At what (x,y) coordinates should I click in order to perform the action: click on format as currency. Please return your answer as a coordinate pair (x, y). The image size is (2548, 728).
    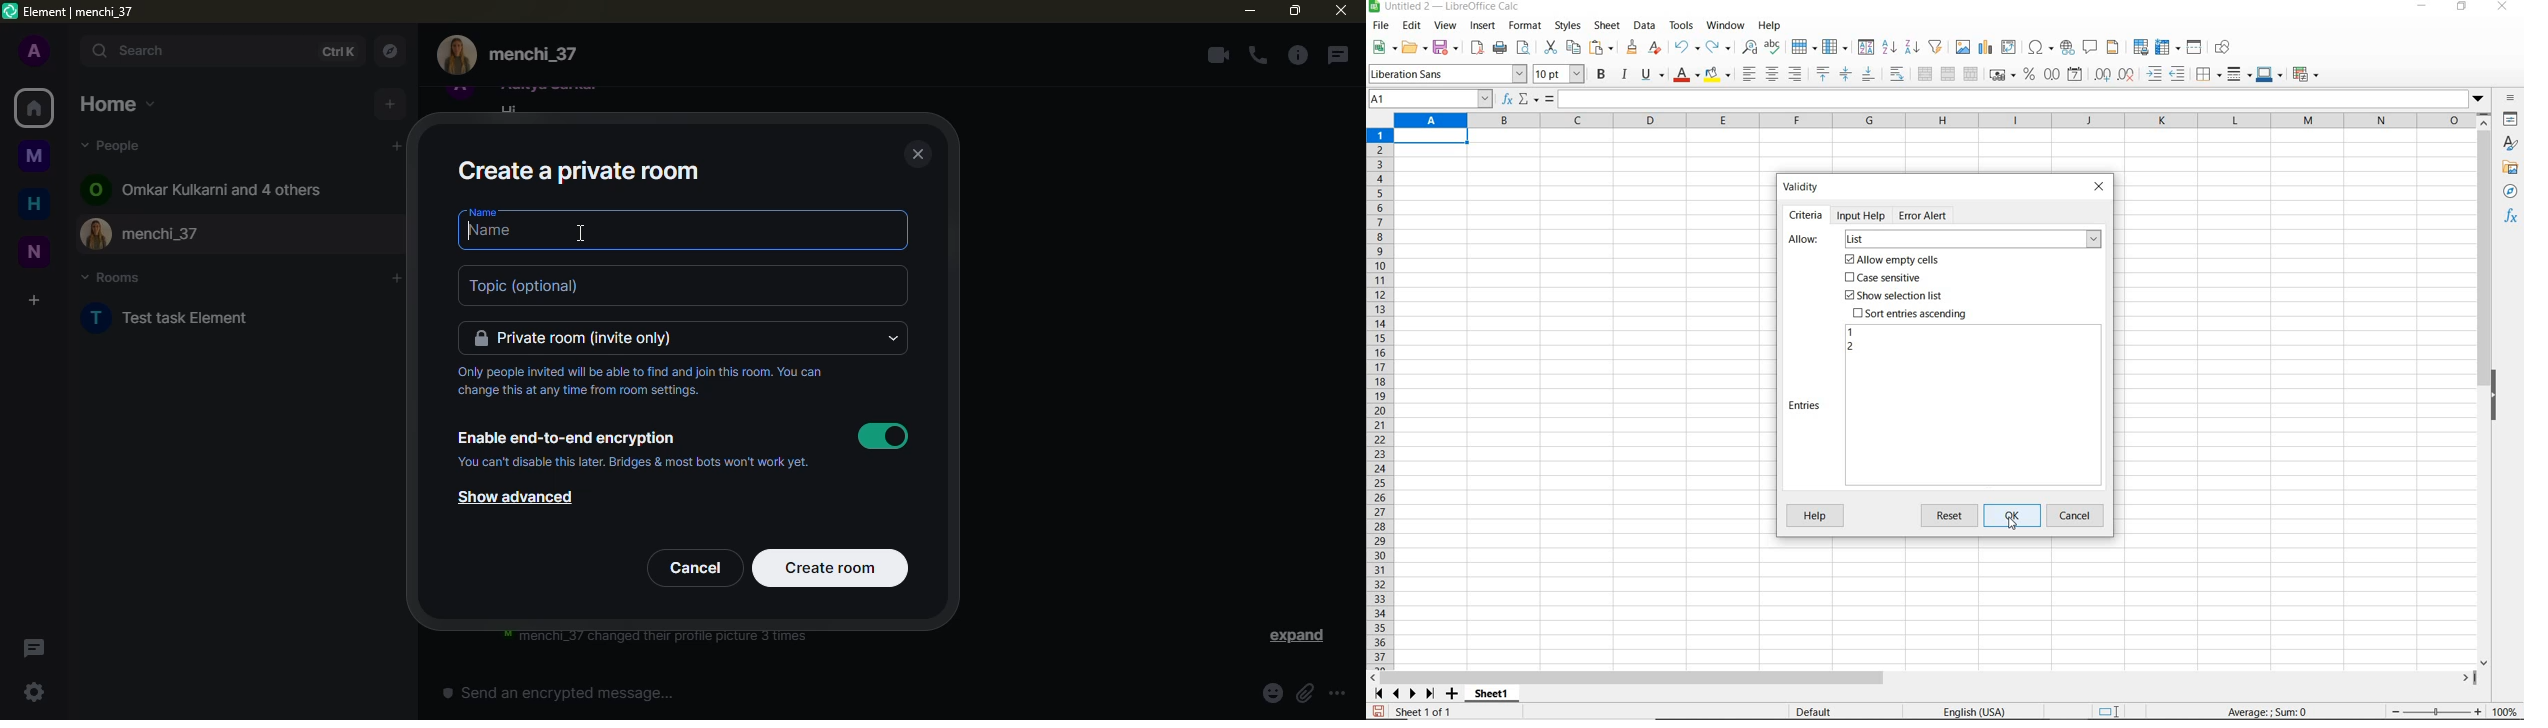
    Looking at the image, I should click on (2002, 73).